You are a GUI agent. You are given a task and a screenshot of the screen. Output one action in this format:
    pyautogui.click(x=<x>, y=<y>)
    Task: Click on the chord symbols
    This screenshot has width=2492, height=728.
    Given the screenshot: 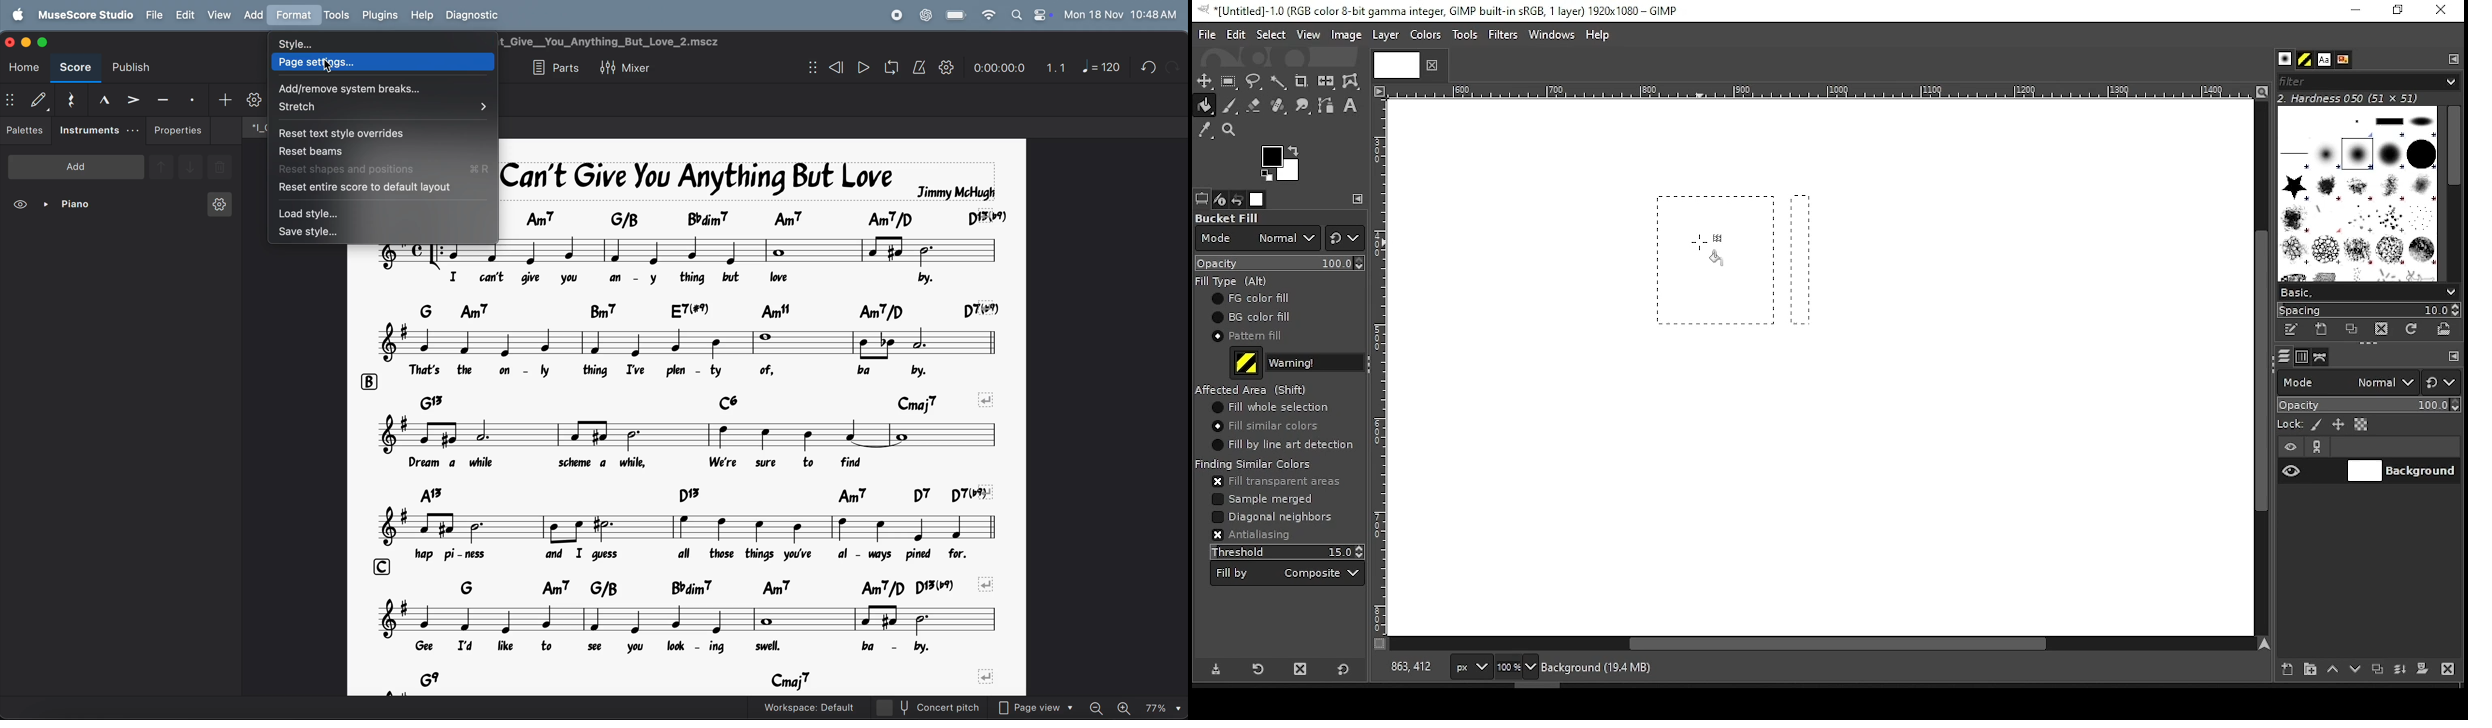 What is the action you would take?
    pyautogui.click(x=709, y=587)
    